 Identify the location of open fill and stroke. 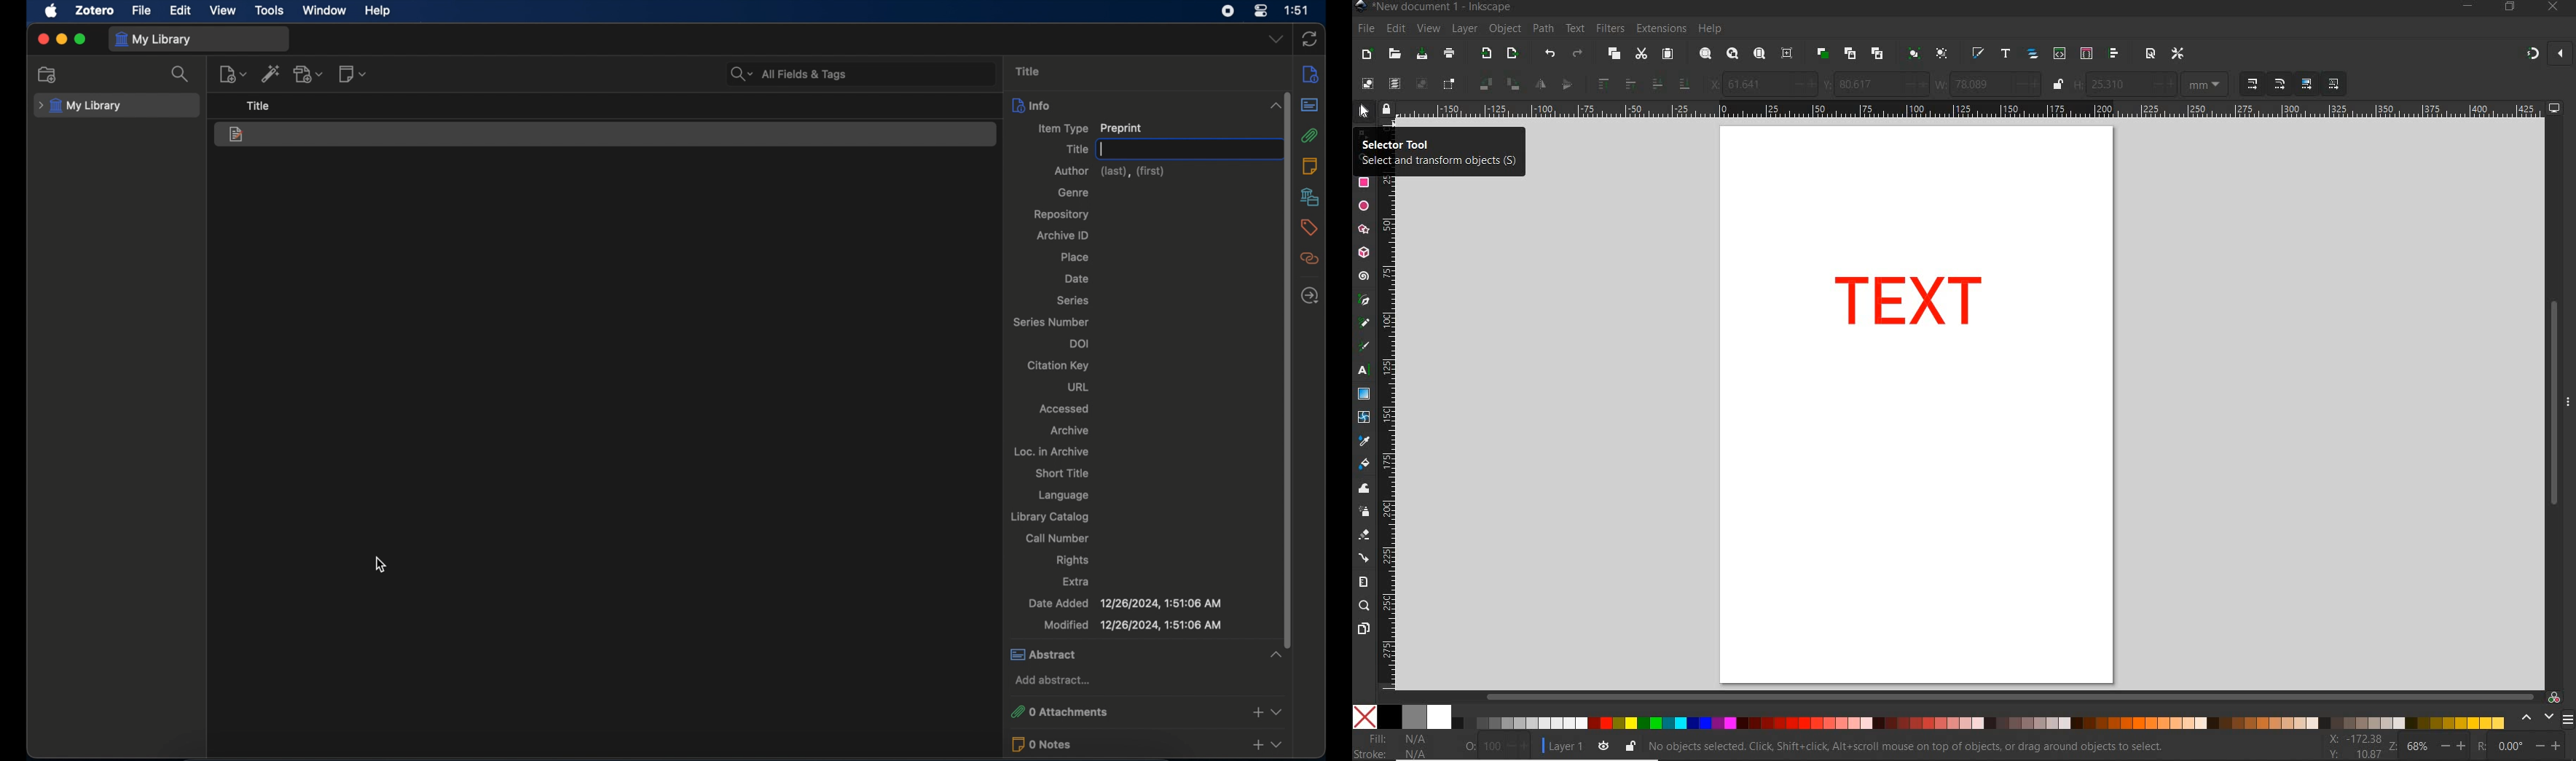
(1979, 54).